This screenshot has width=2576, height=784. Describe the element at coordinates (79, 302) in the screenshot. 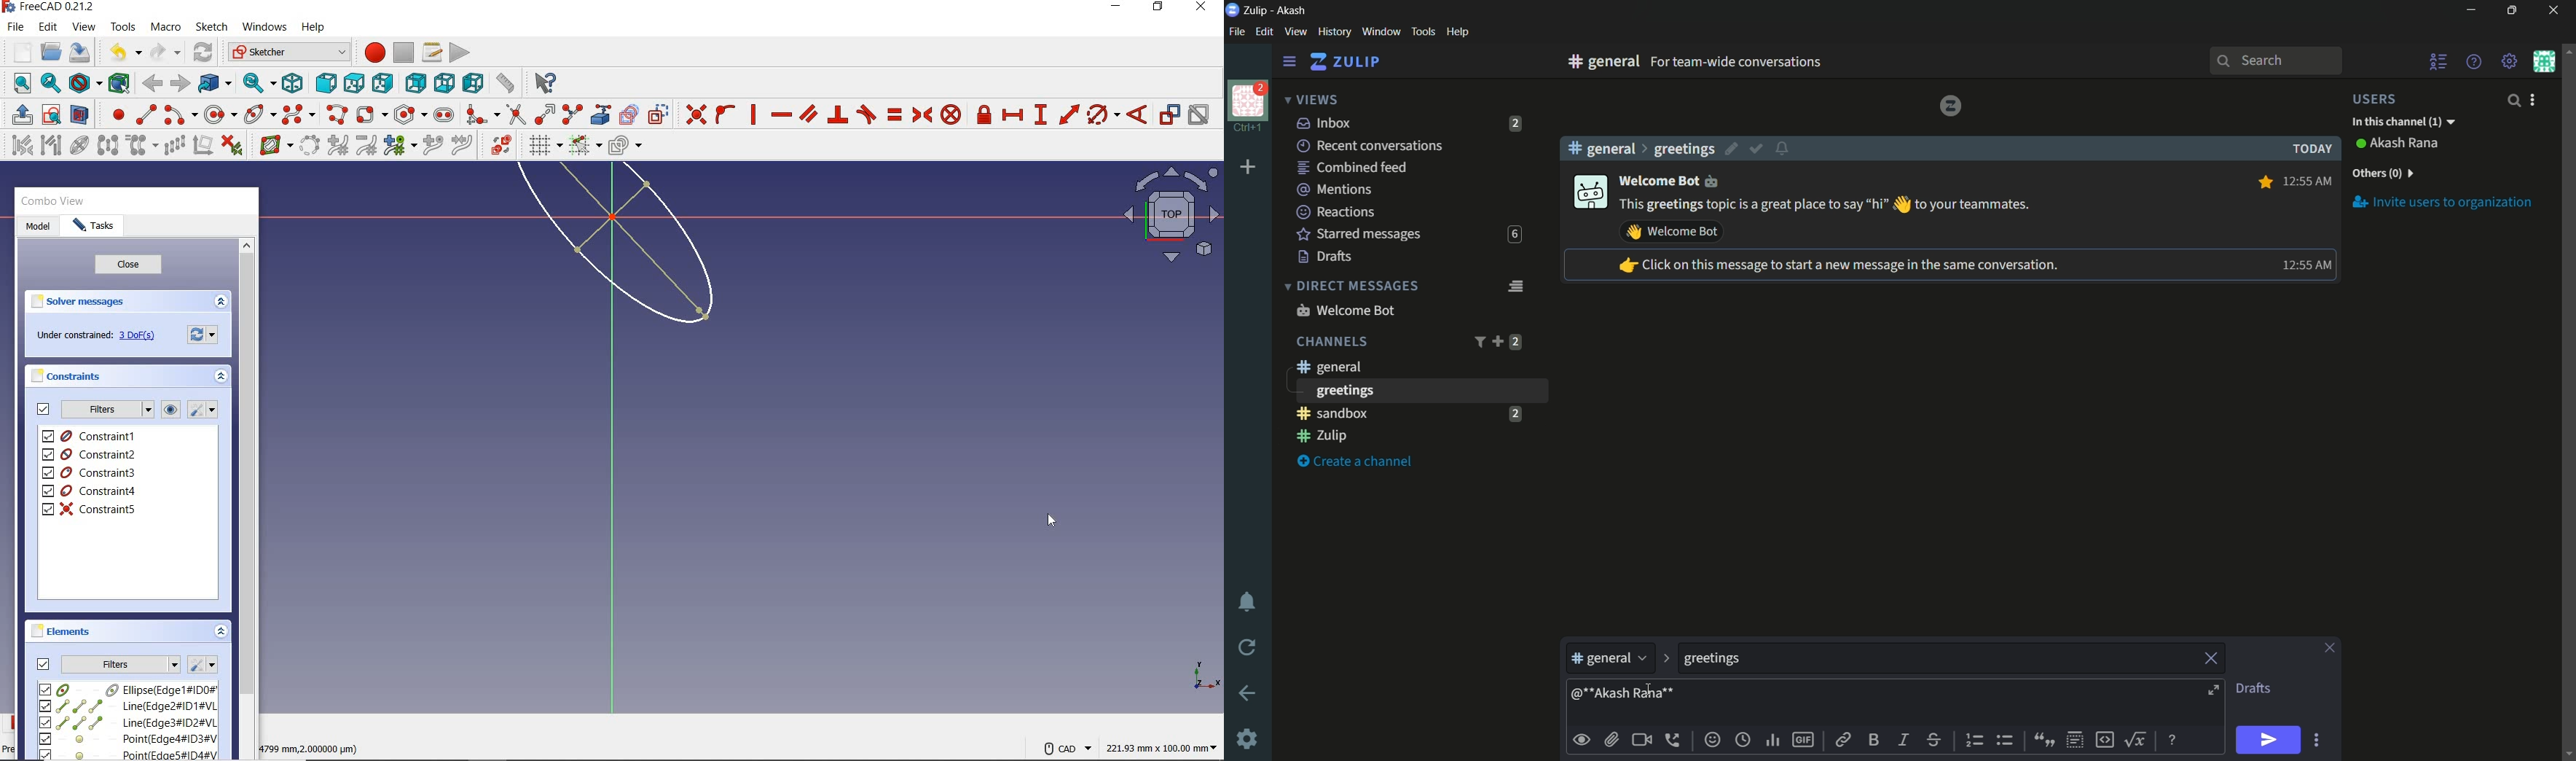

I see `solver messages` at that location.